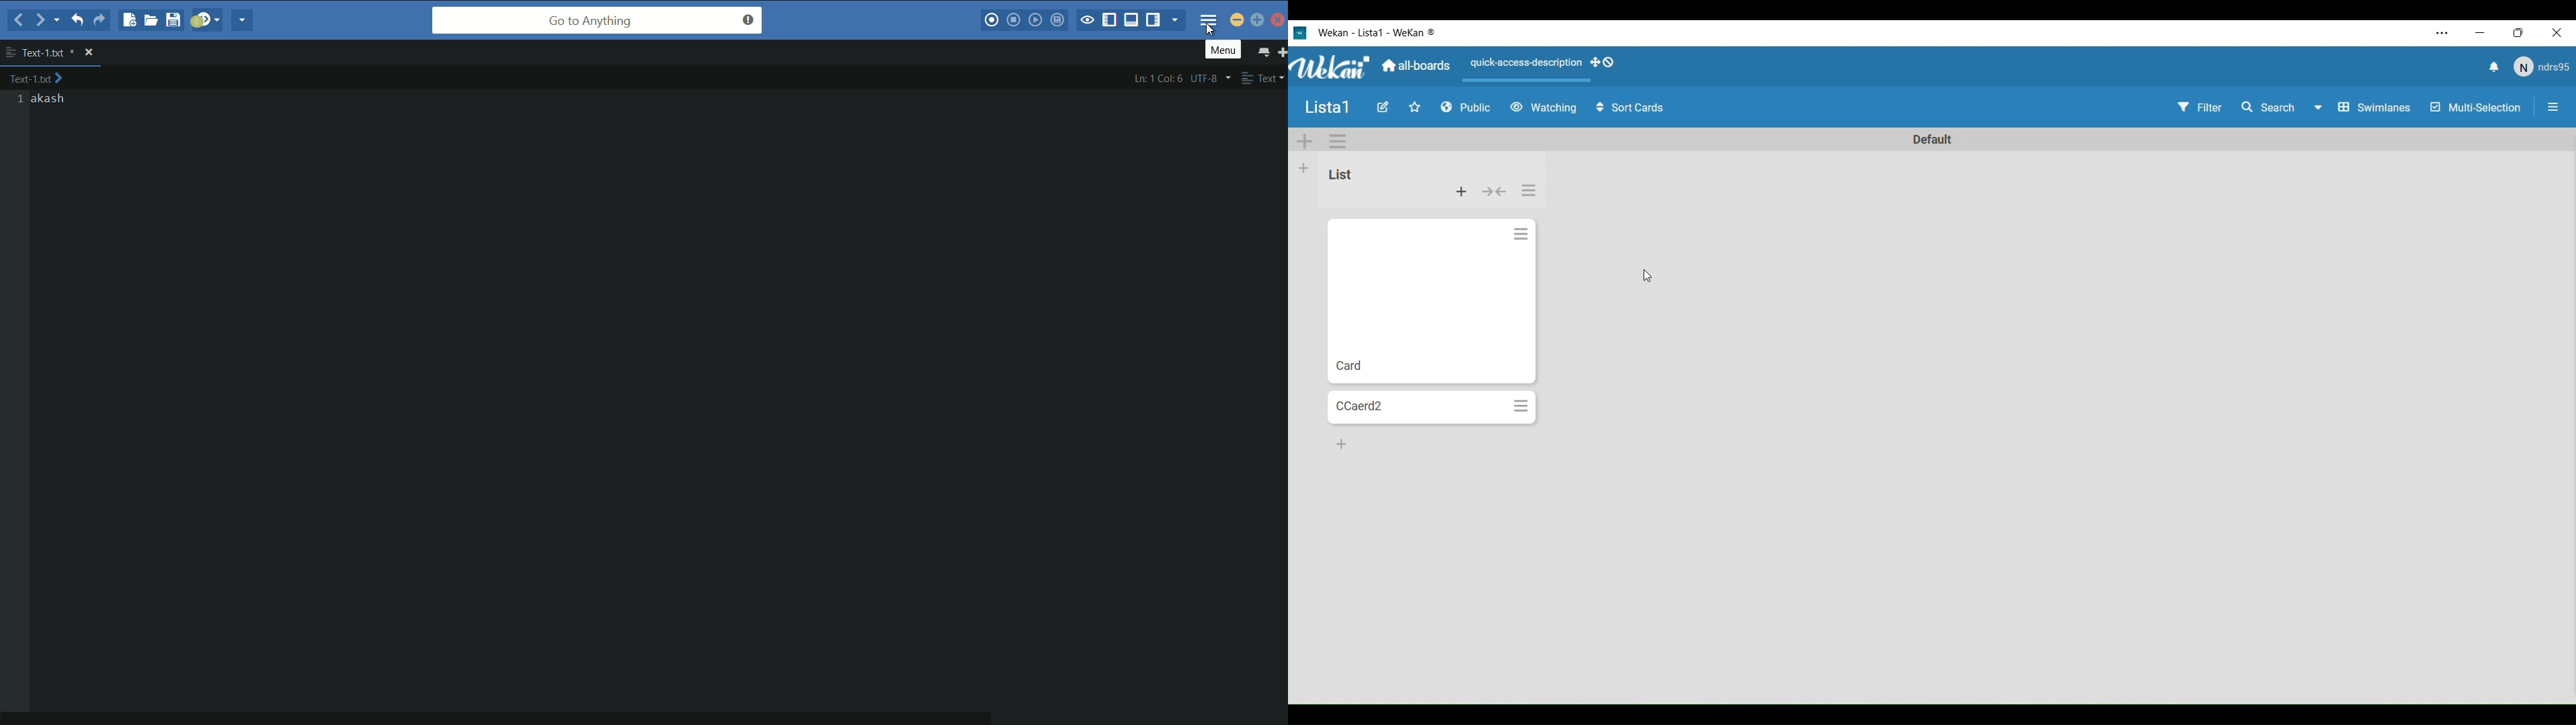 The image size is (2576, 728). What do you see at coordinates (1547, 66) in the screenshot?
I see `Actions` at bounding box center [1547, 66].